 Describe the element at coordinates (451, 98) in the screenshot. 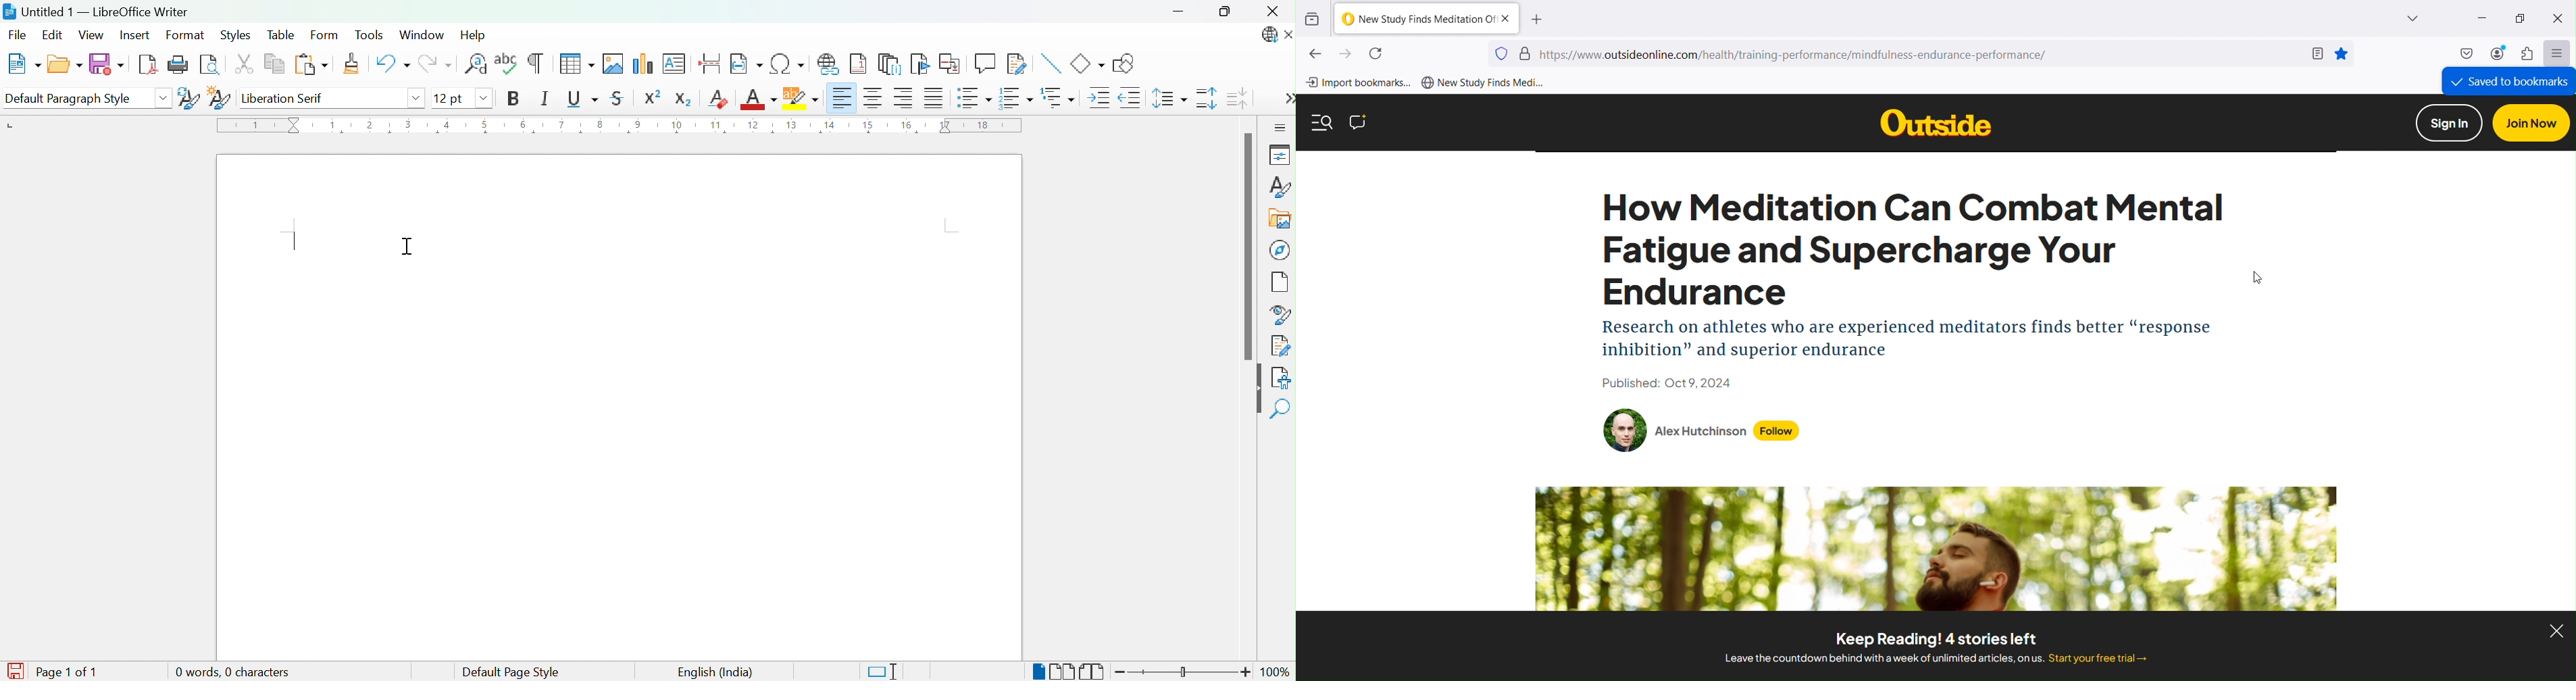

I see `12 pt` at that location.